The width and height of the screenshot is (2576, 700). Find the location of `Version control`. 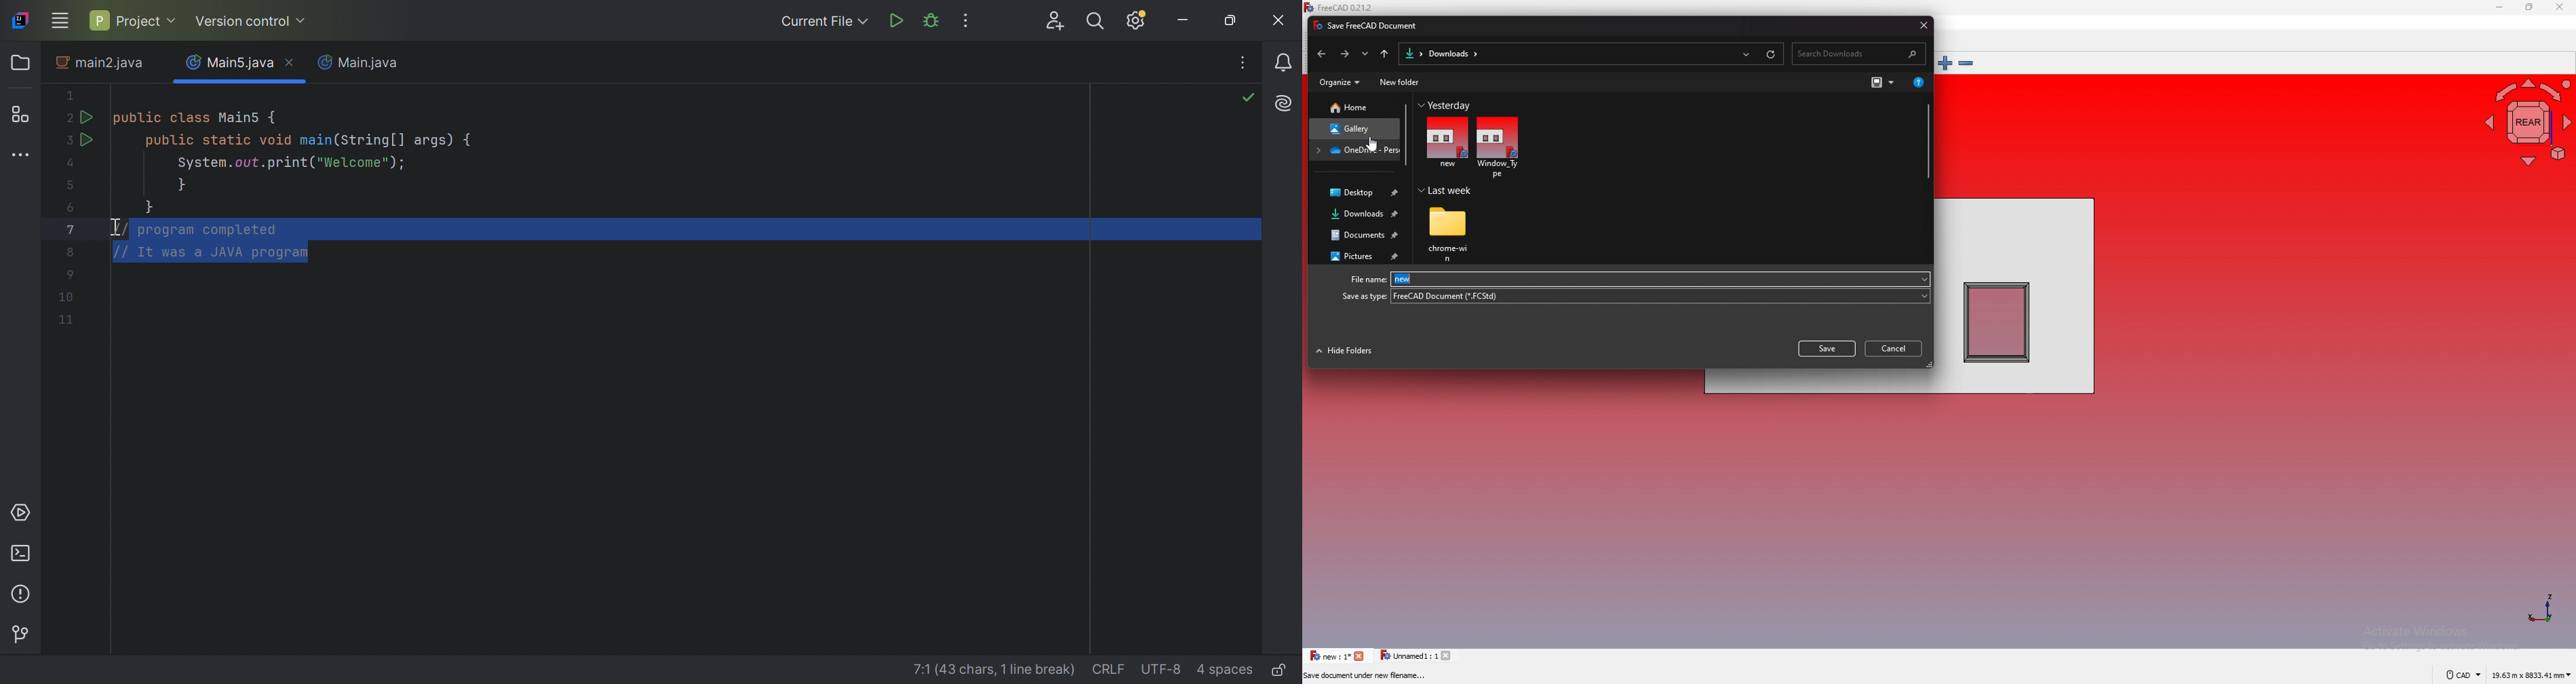

Version control is located at coordinates (21, 632).